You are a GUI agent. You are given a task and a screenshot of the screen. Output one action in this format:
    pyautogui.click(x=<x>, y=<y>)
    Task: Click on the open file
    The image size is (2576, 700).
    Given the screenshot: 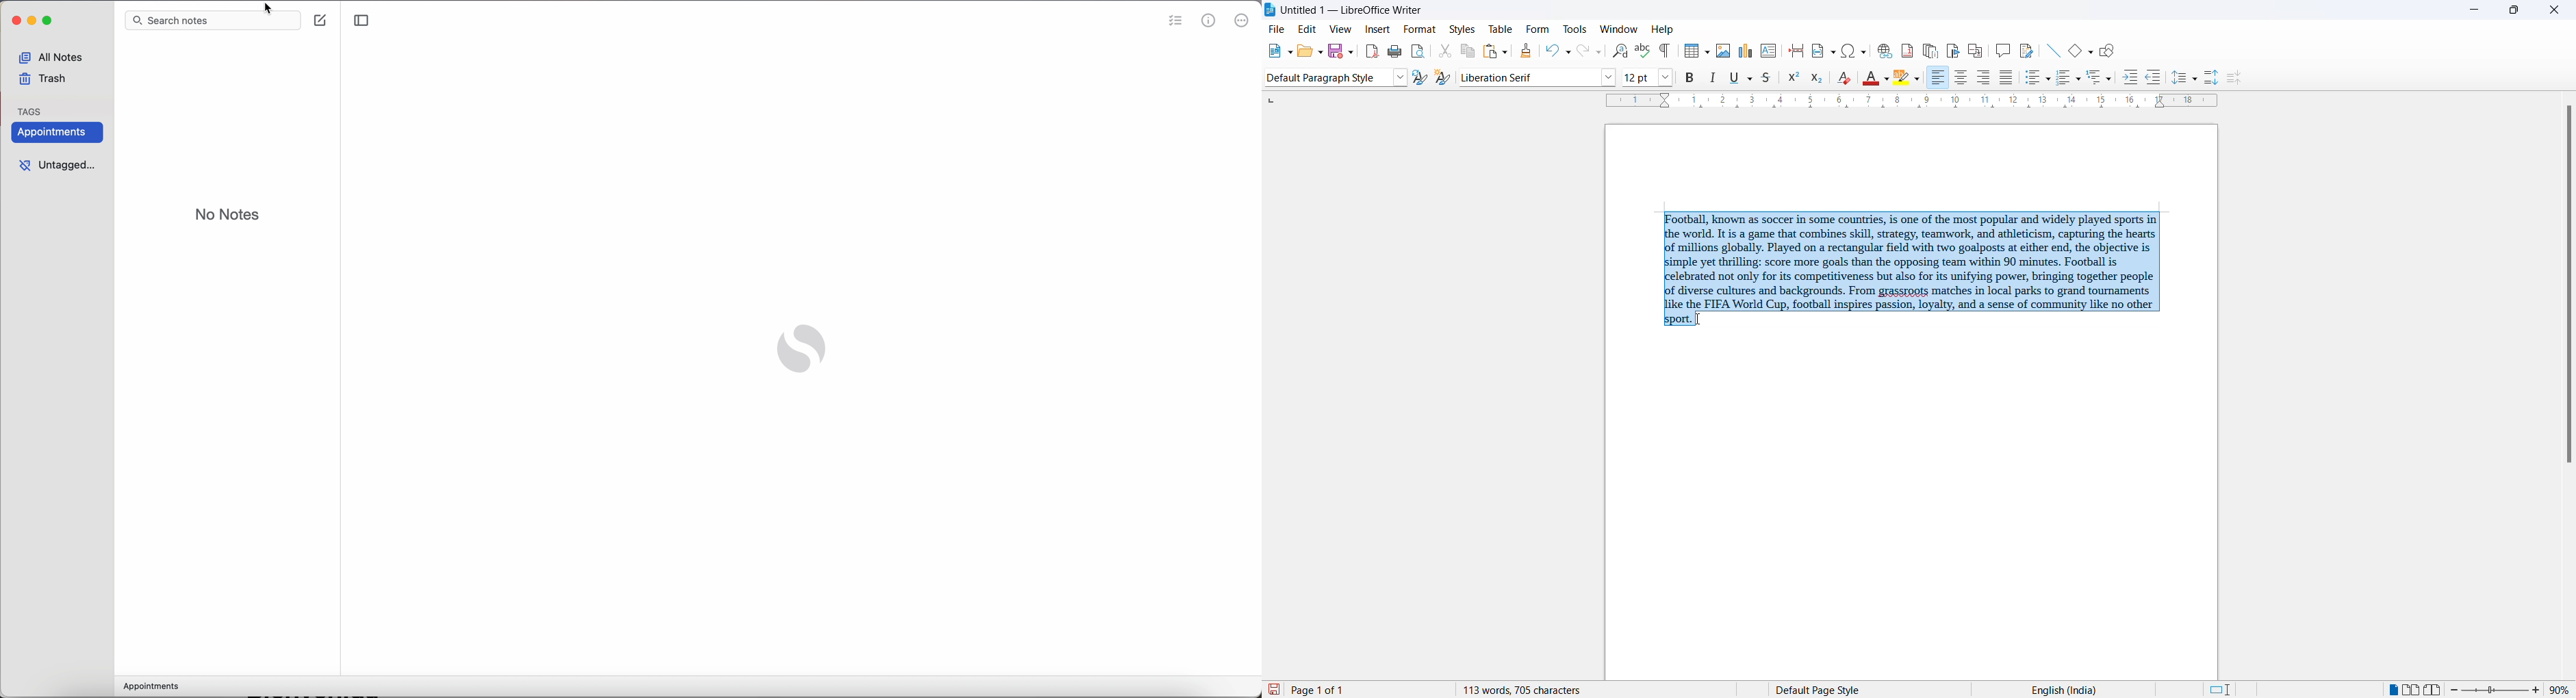 What is the action you would take?
    pyautogui.click(x=1301, y=52)
    